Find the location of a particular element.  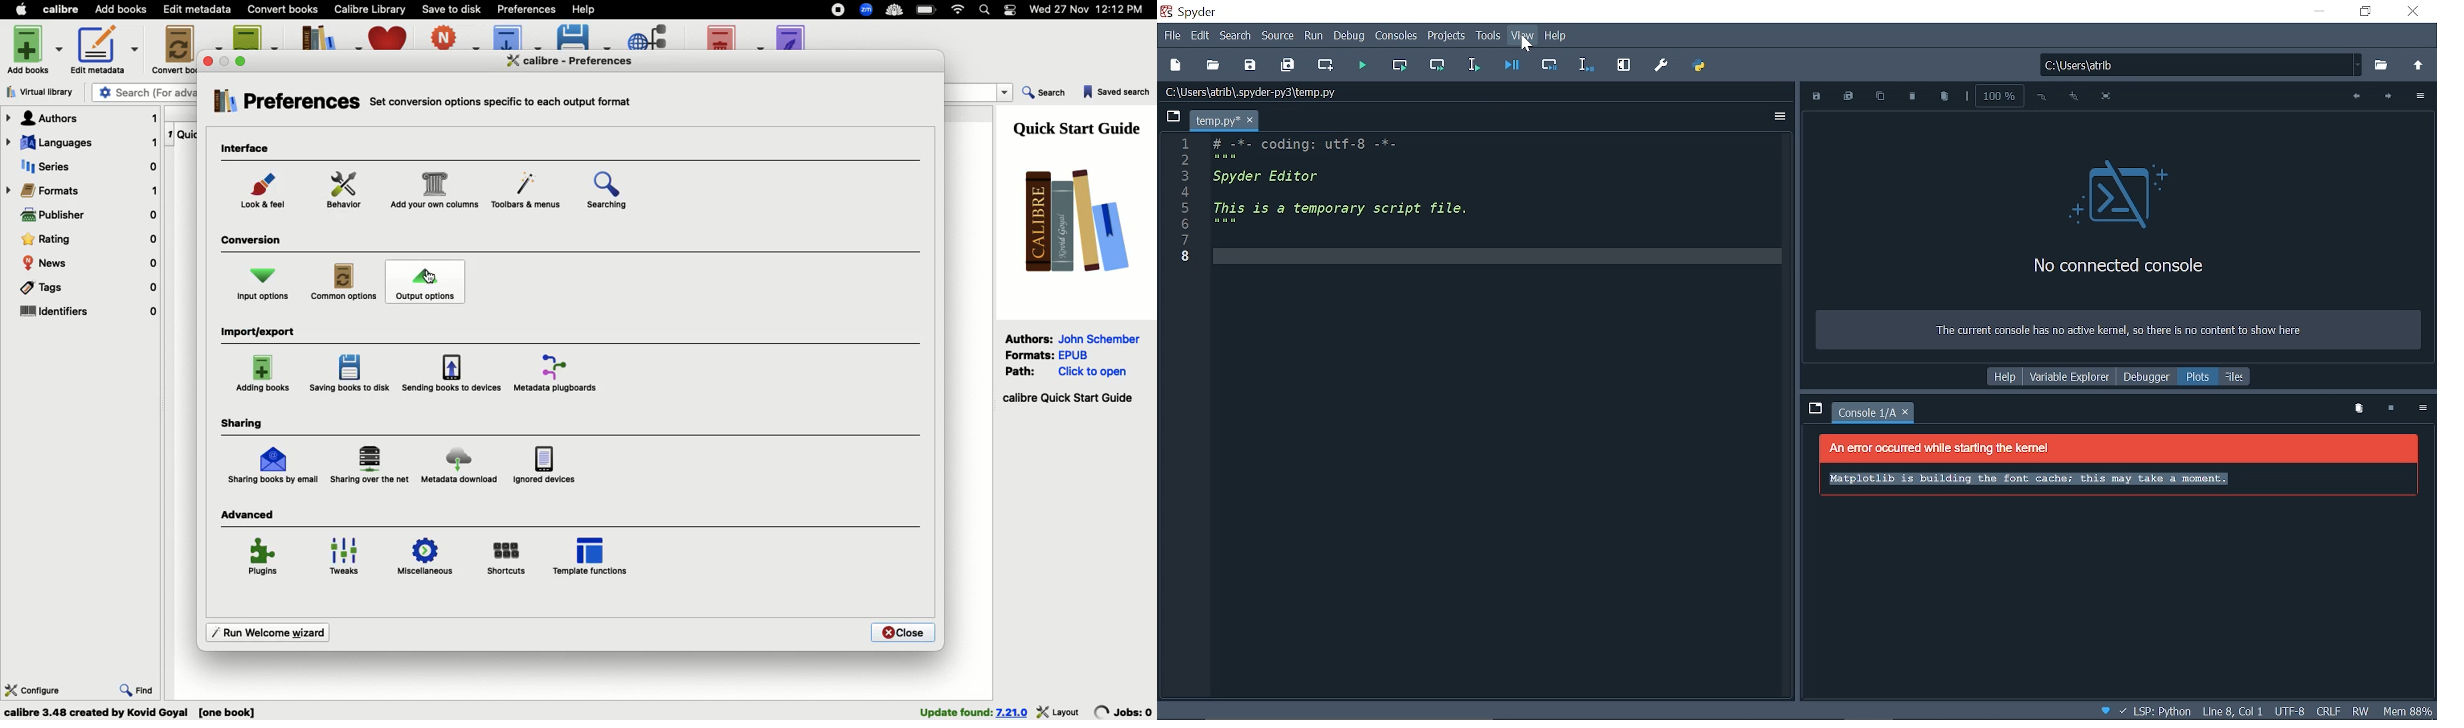

Restore down is located at coordinates (2366, 12).